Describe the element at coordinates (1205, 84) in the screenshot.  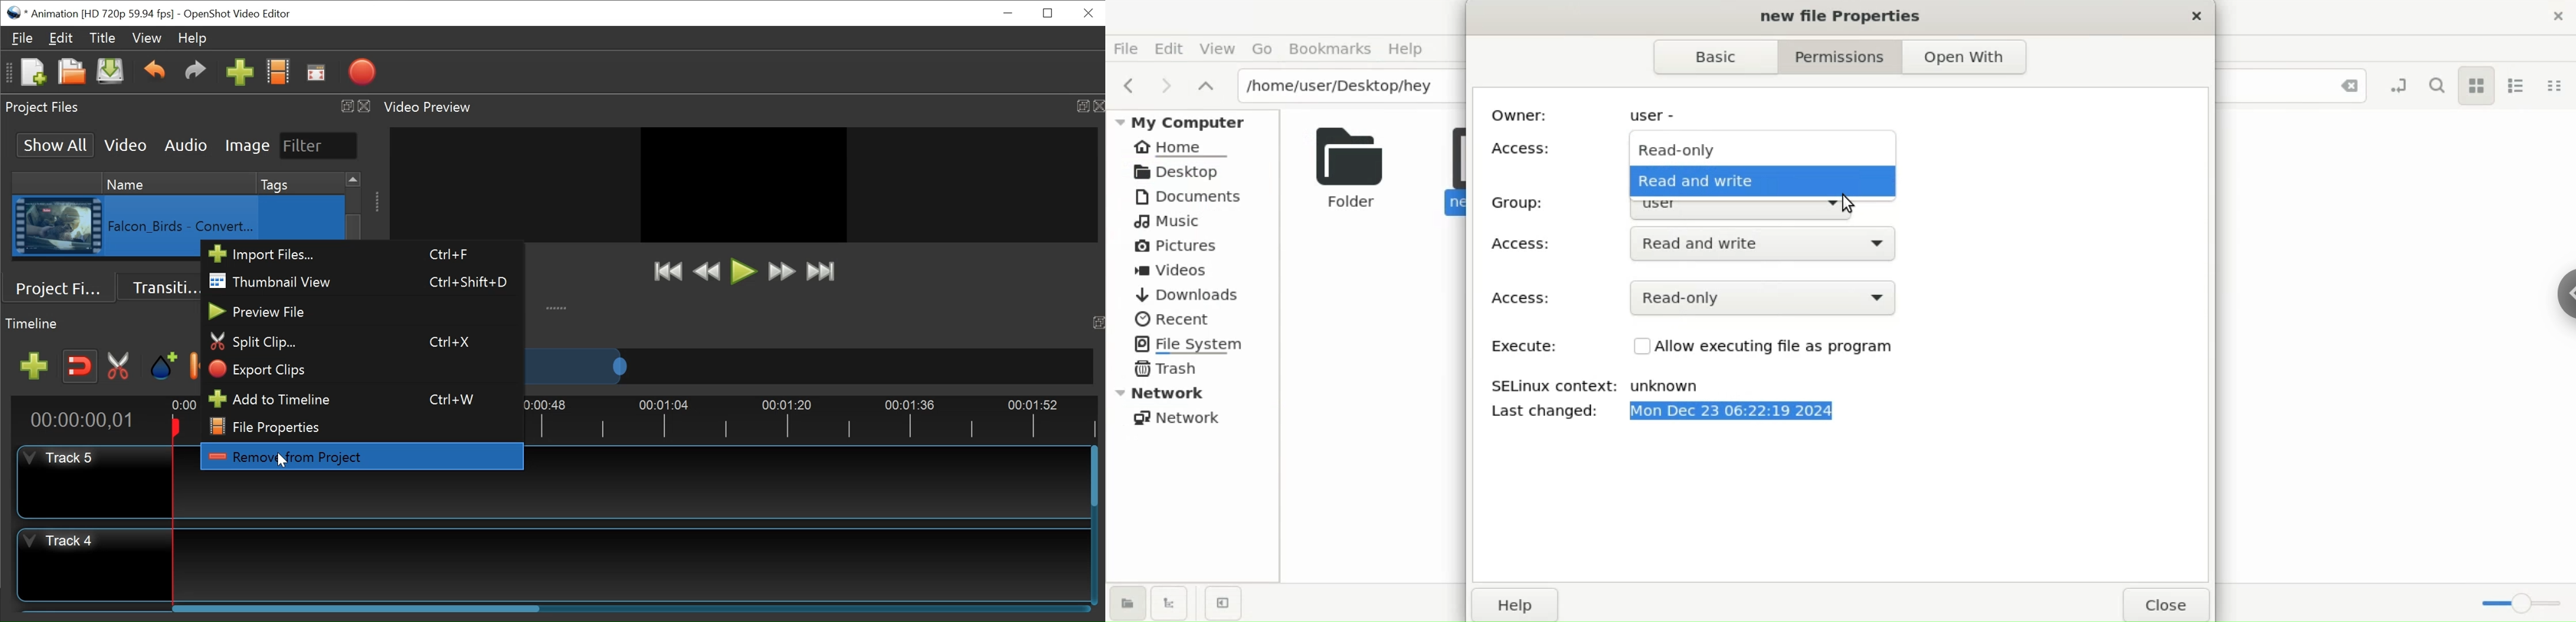
I see `parent folders` at that location.